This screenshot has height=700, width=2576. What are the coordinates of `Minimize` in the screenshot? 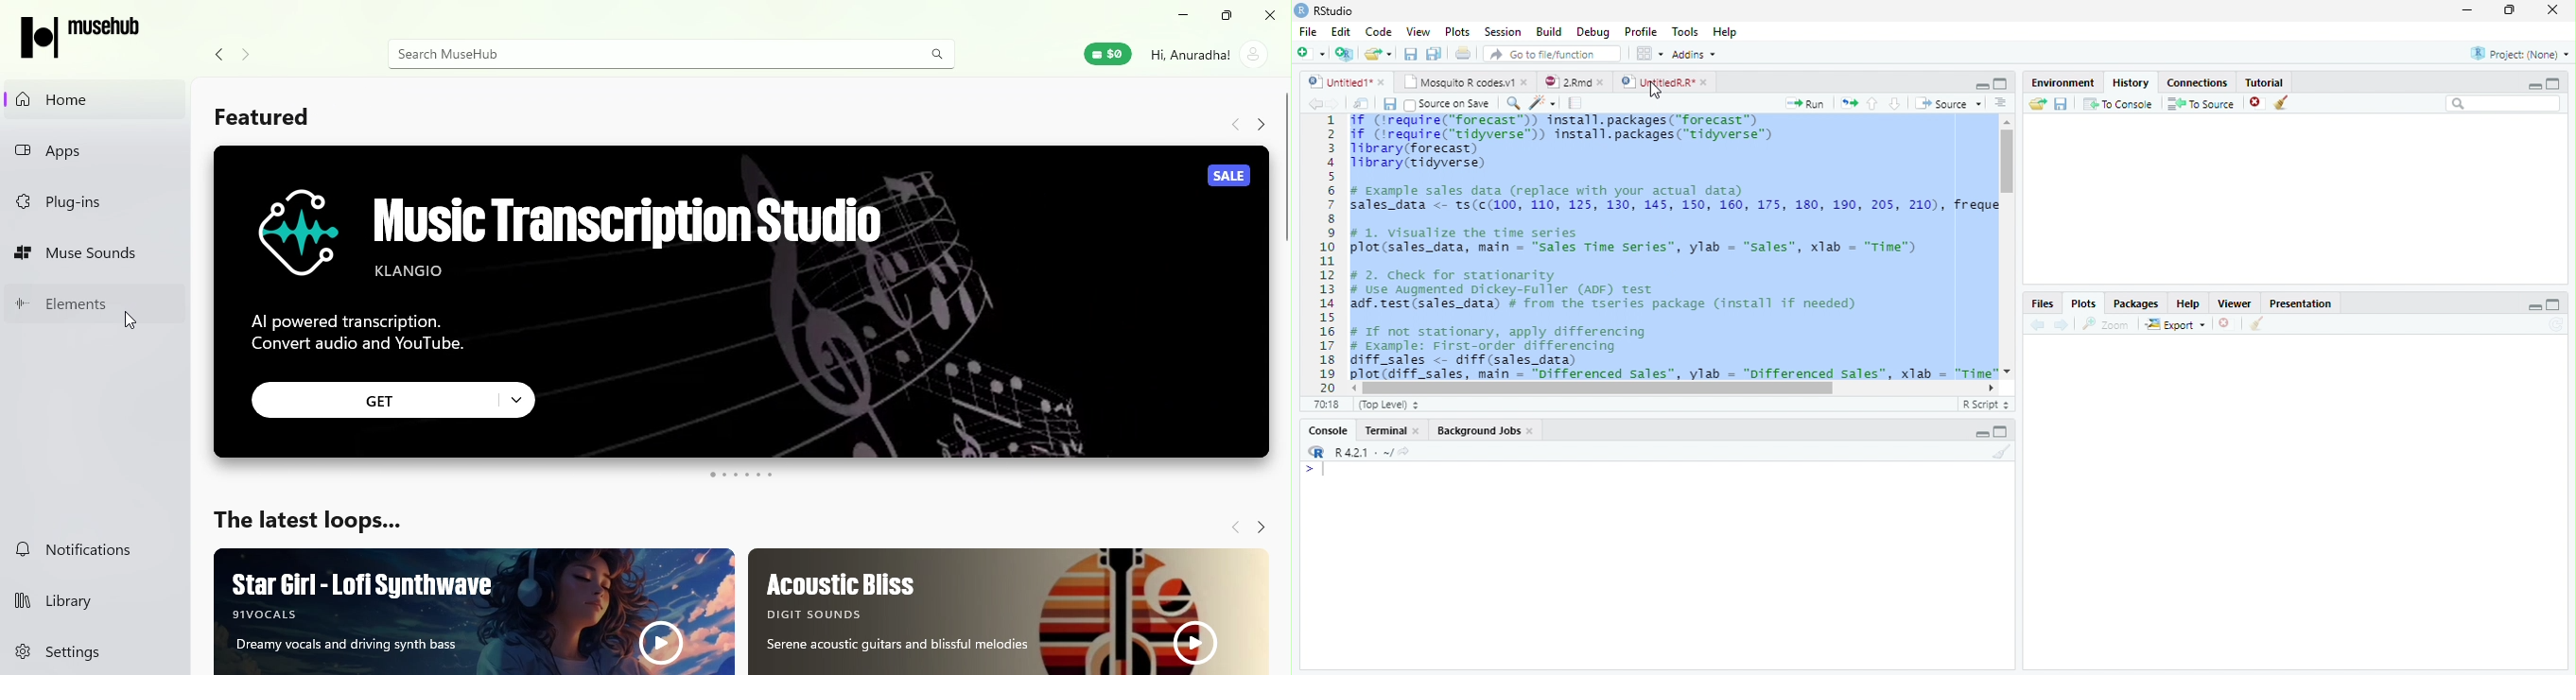 It's located at (2469, 9).